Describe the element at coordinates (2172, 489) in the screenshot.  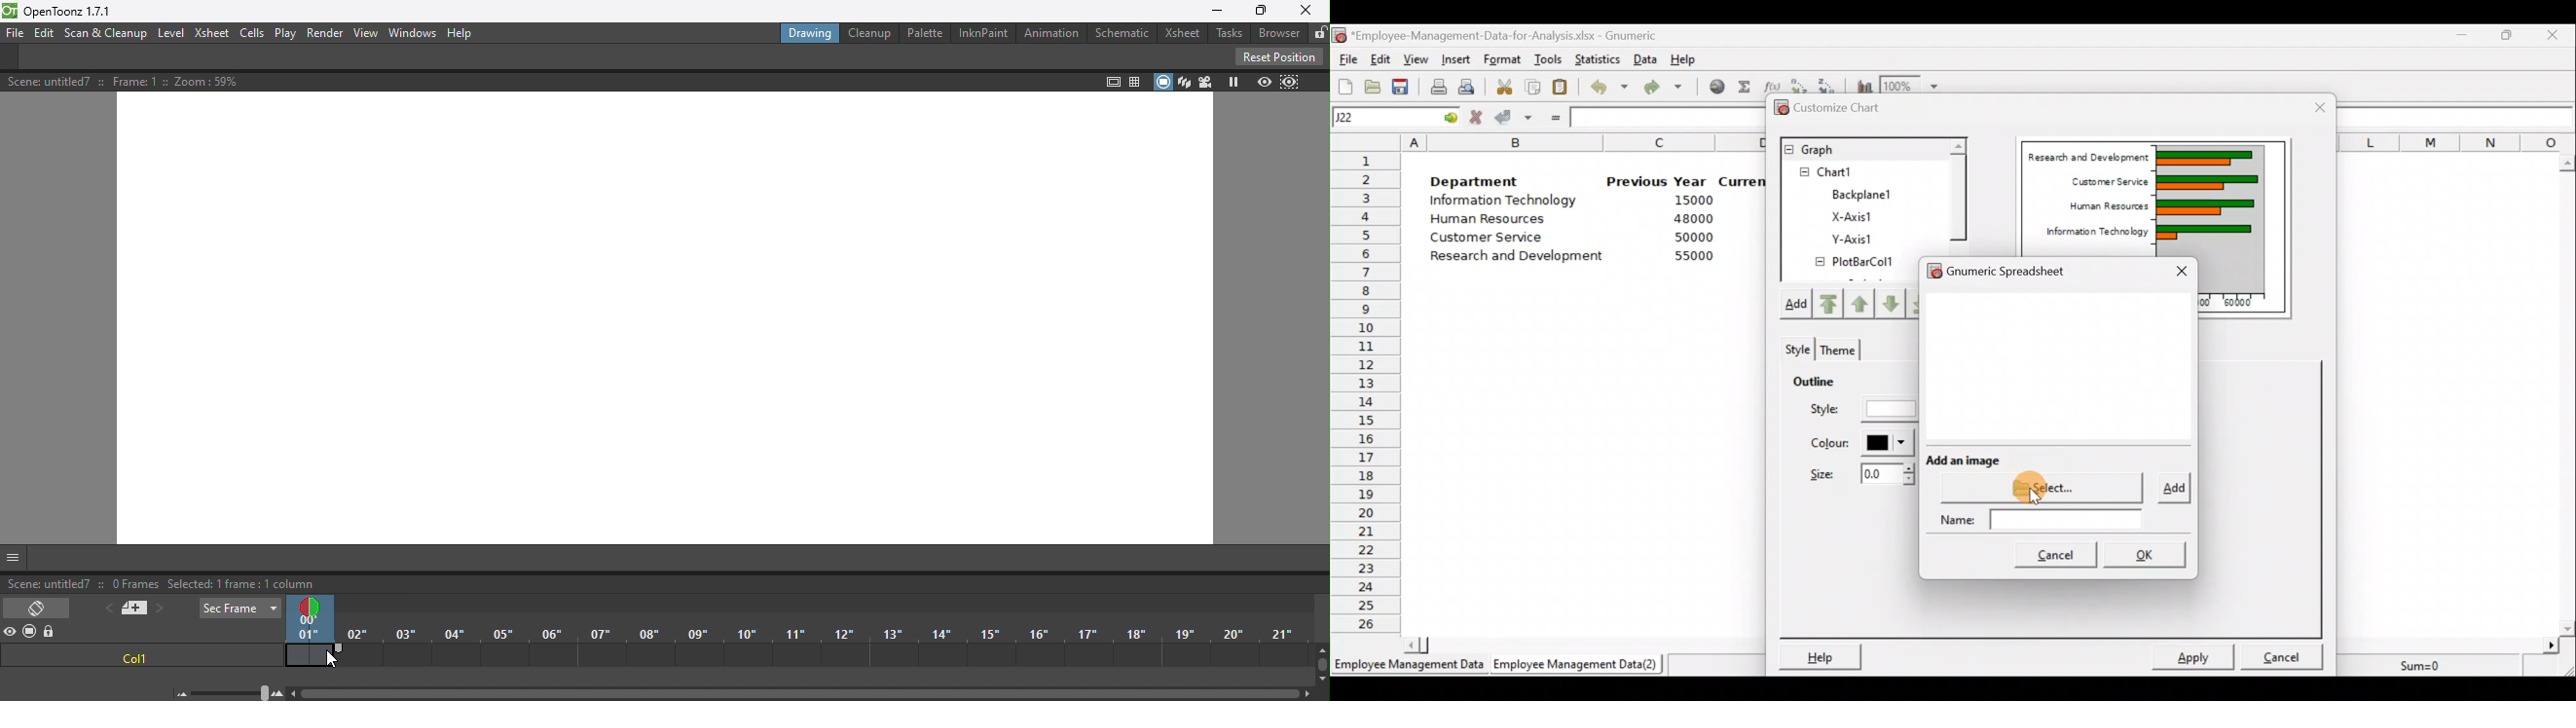
I see `Add` at that location.